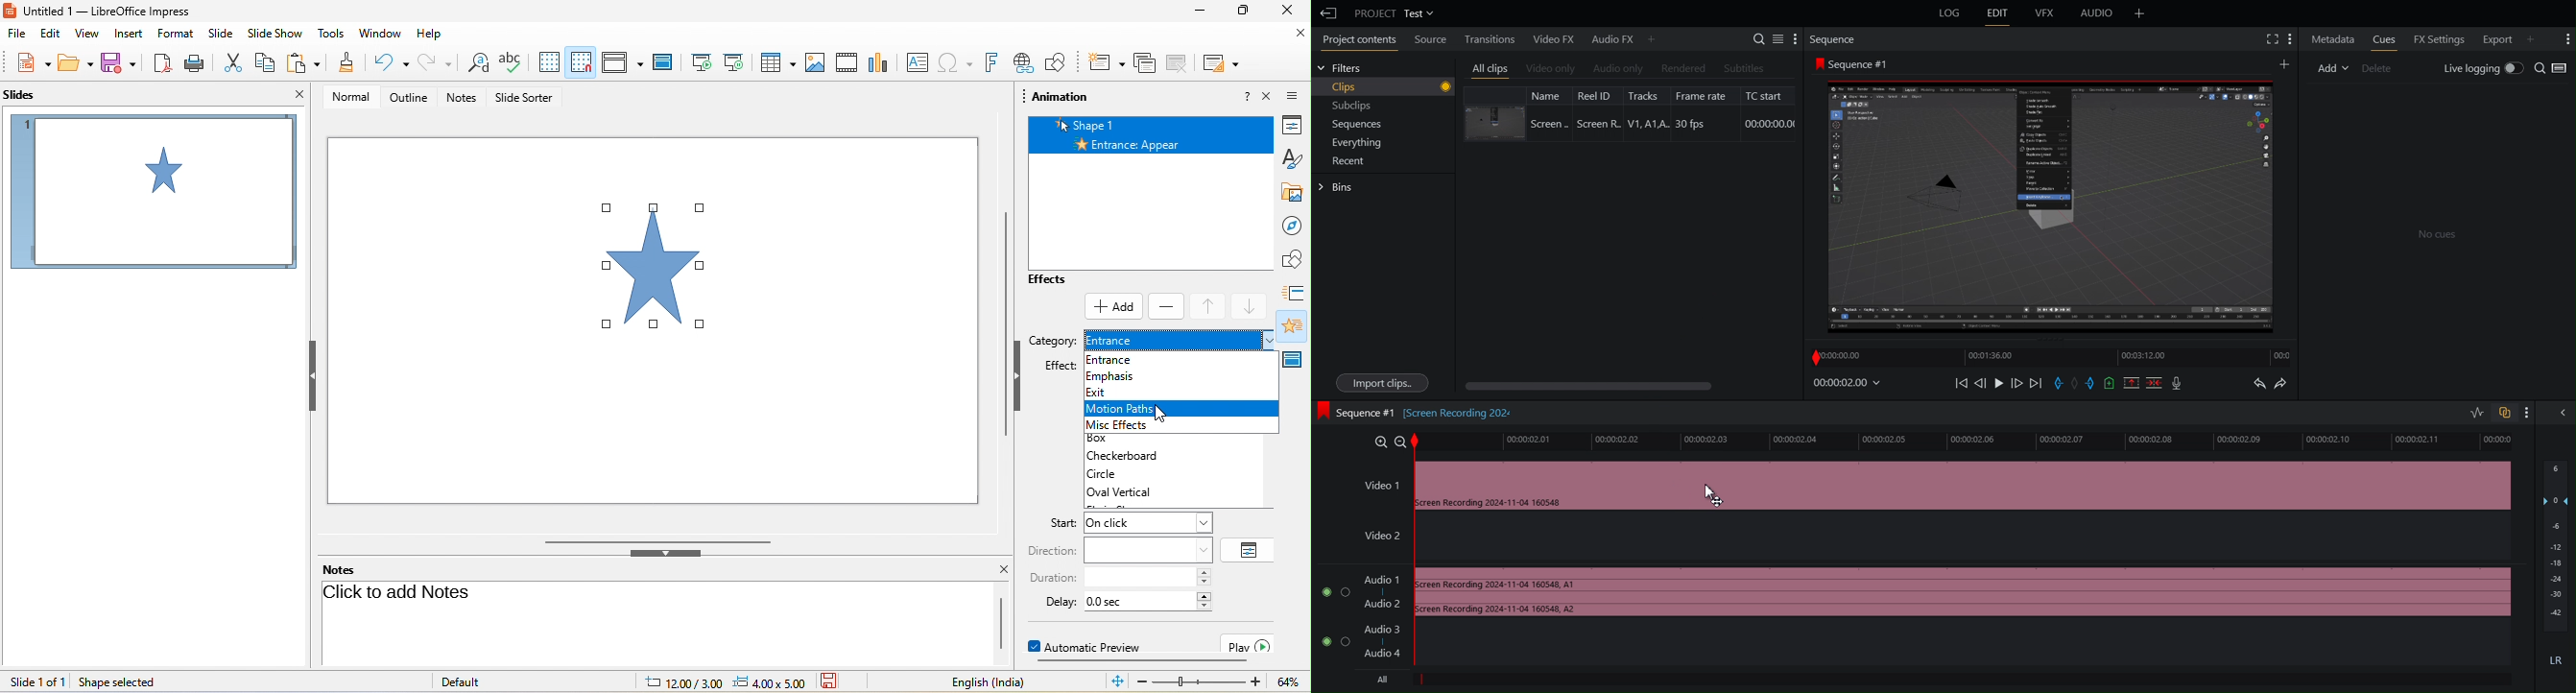 The width and height of the screenshot is (2576, 700). What do you see at coordinates (2069, 383) in the screenshot?
I see `Sequence Controls` at bounding box center [2069, 383].